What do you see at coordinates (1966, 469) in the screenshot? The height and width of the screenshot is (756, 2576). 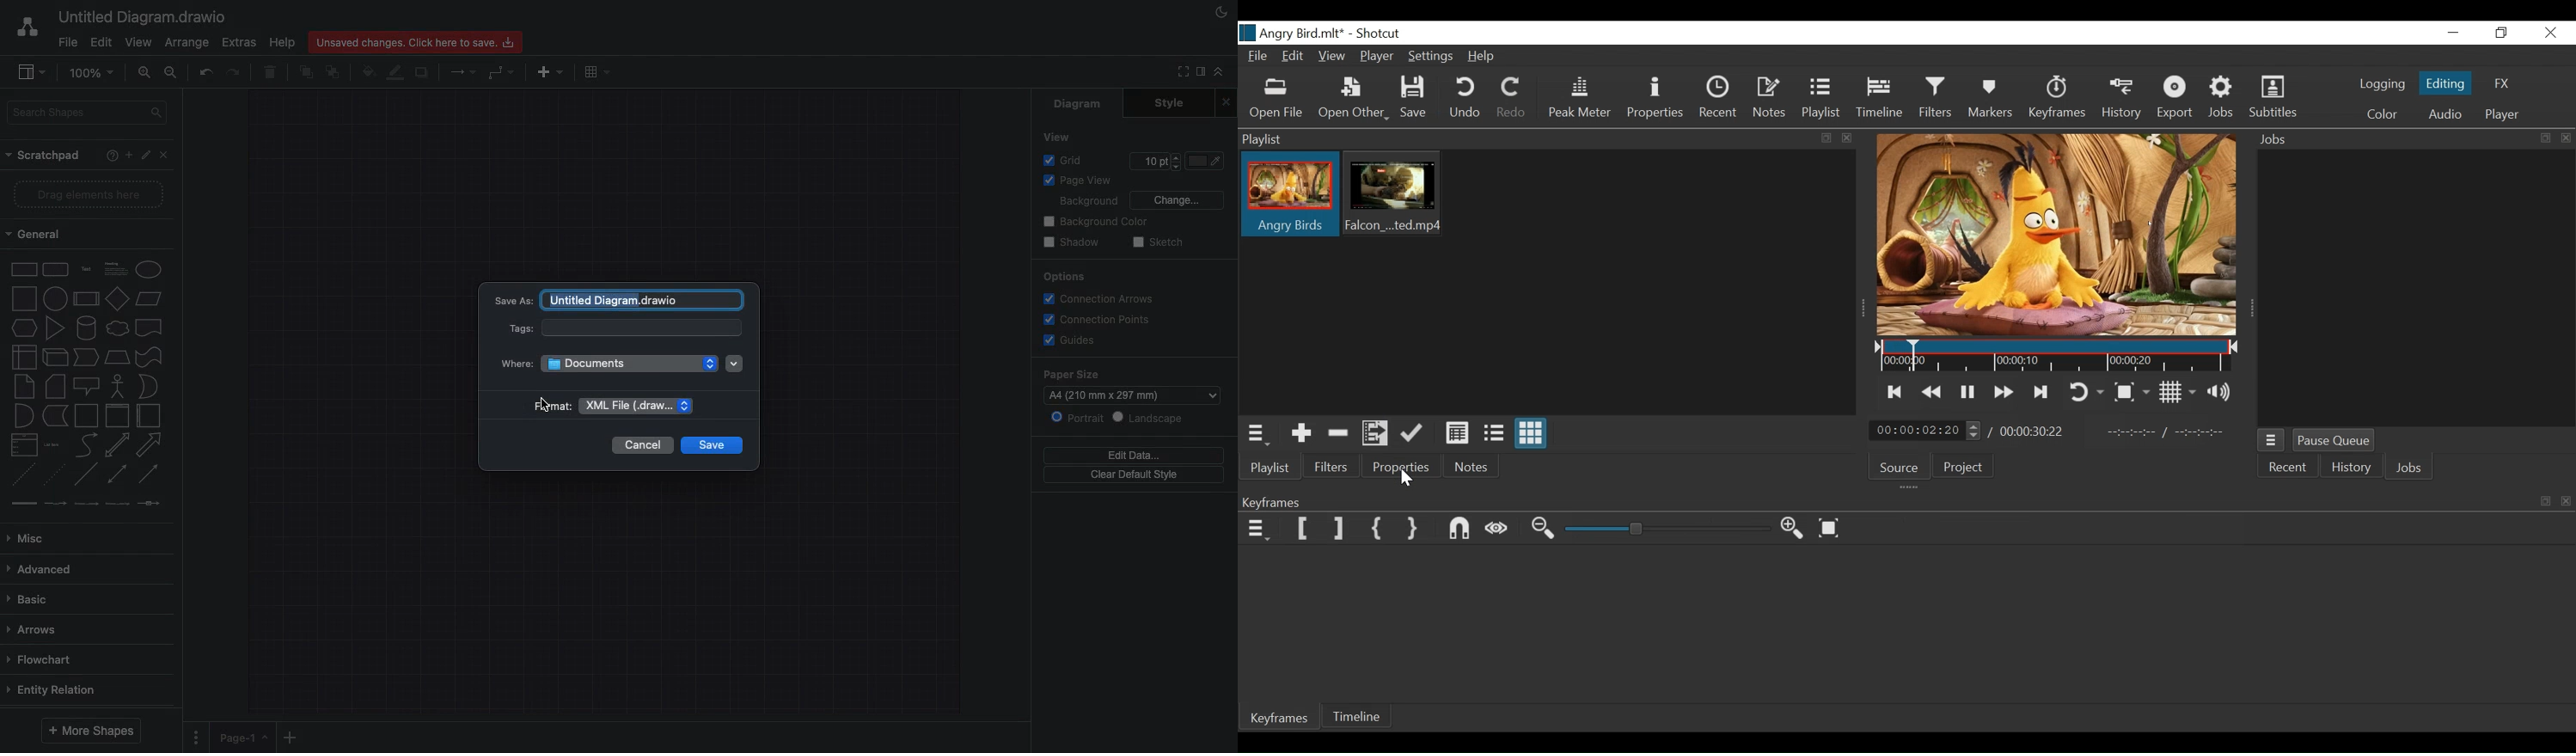 I see `Project` at bounding box center [1966, 469].